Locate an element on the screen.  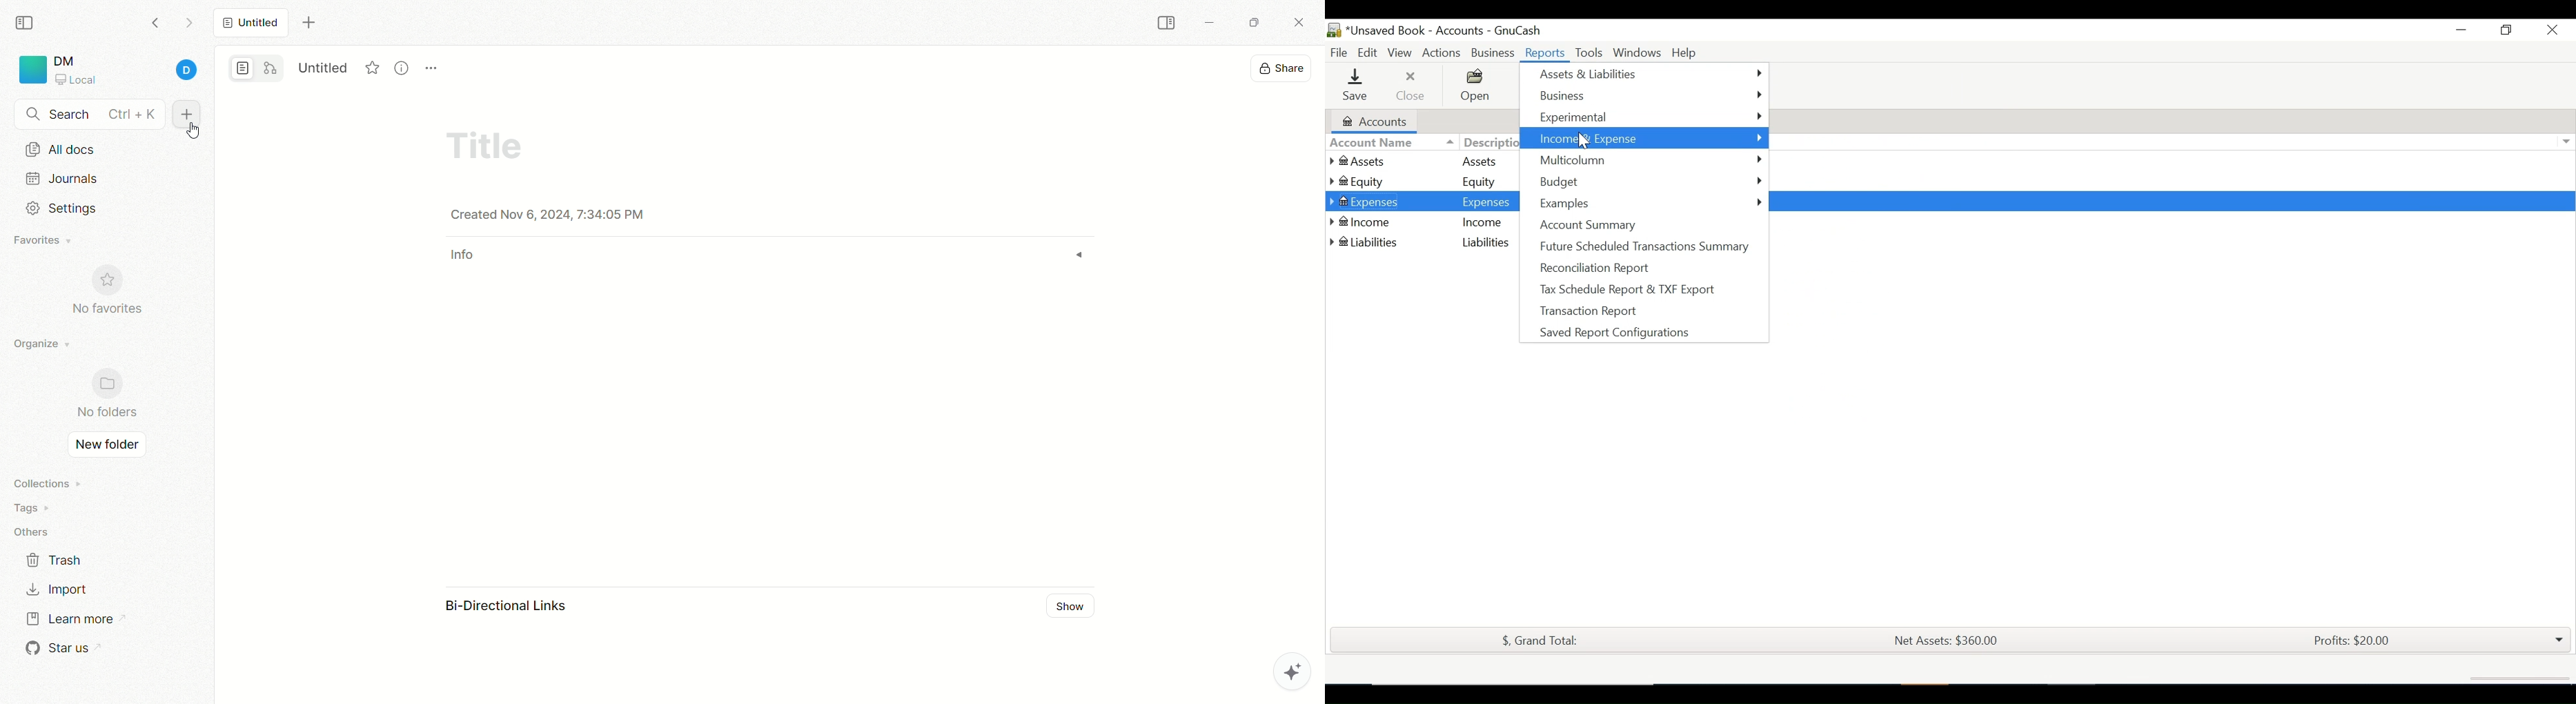
Windows is located at coordinates (1637, 52).